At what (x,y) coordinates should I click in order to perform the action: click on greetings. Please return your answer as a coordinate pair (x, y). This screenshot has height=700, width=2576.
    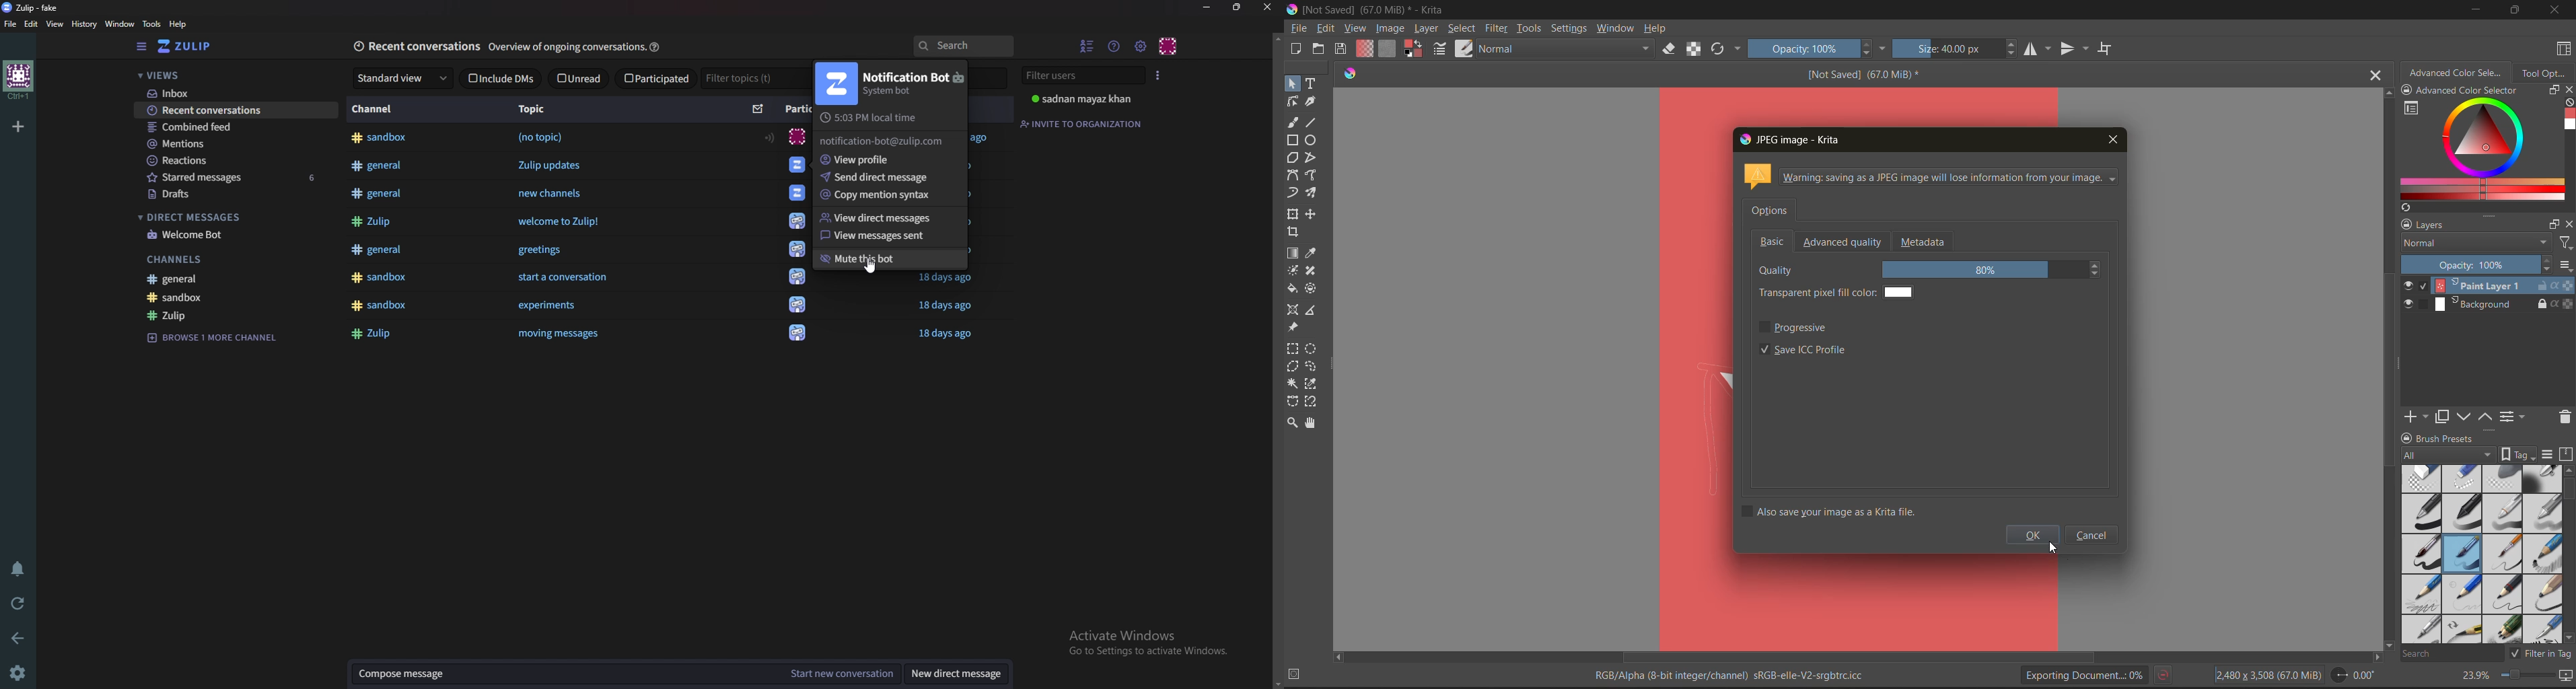
    Looking at the image, I should click on (541, 253).